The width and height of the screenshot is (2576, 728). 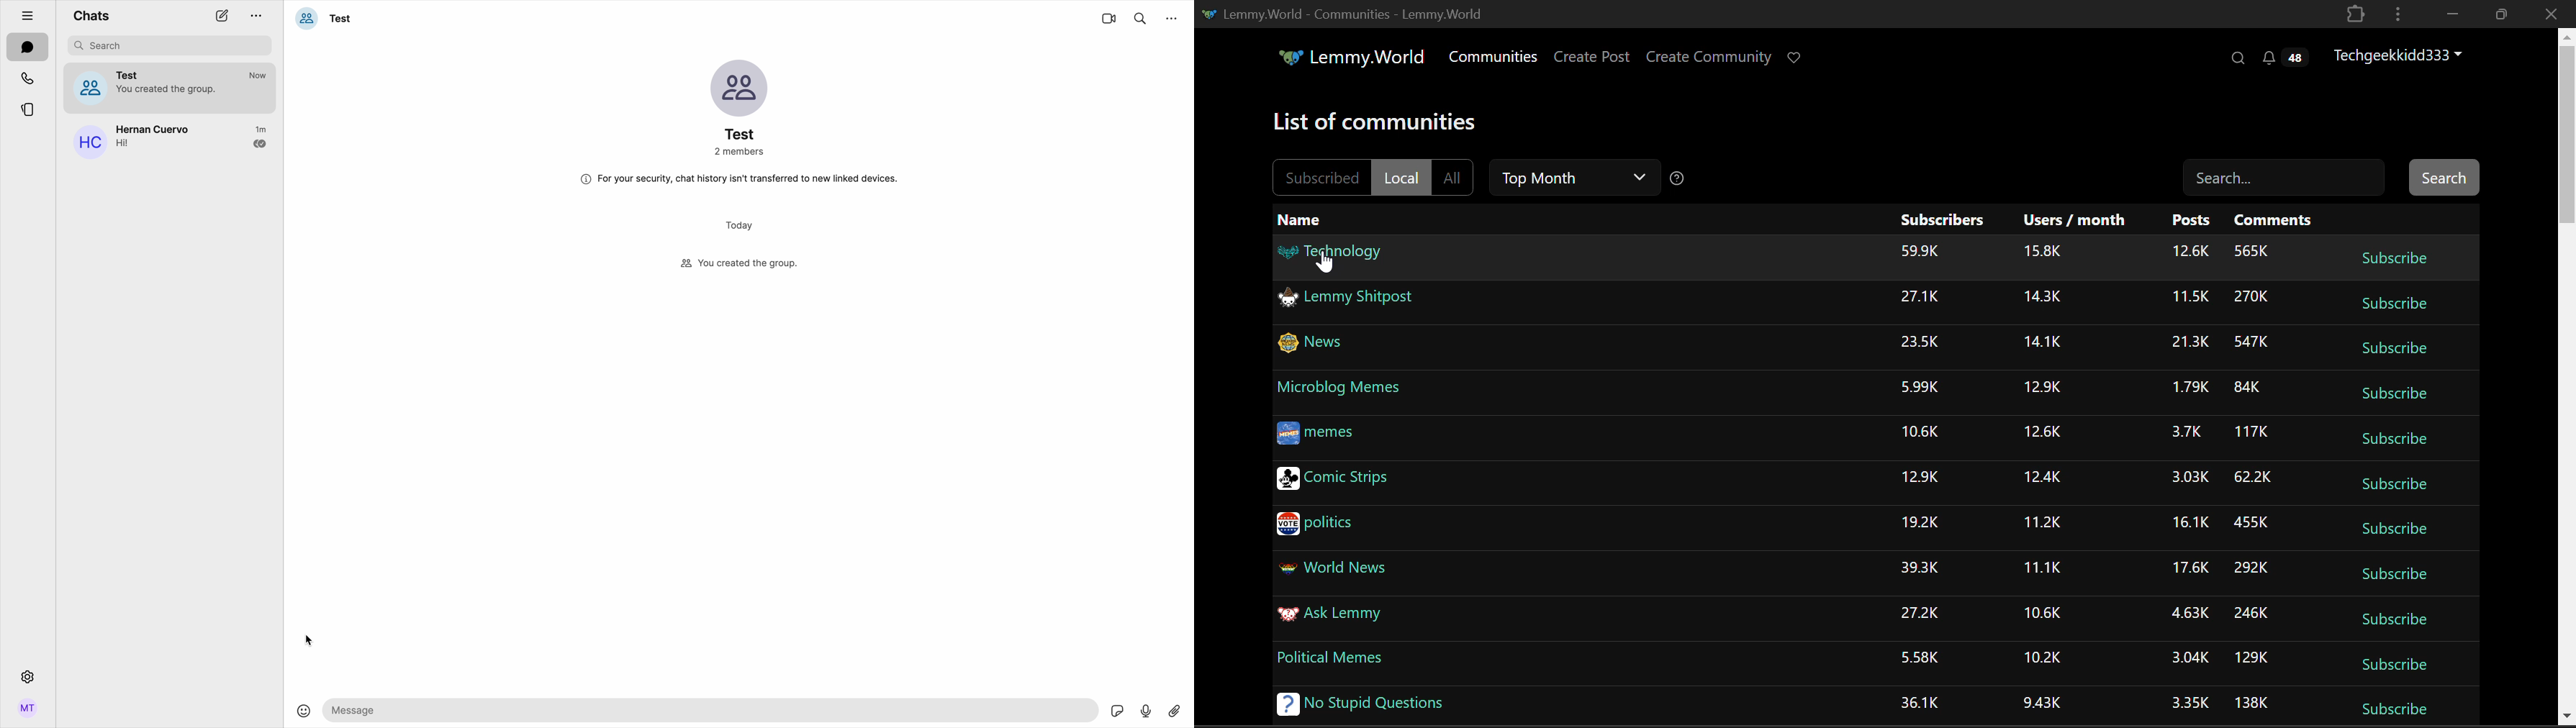 I want to click on Amount, so click(x=2189, y=296).